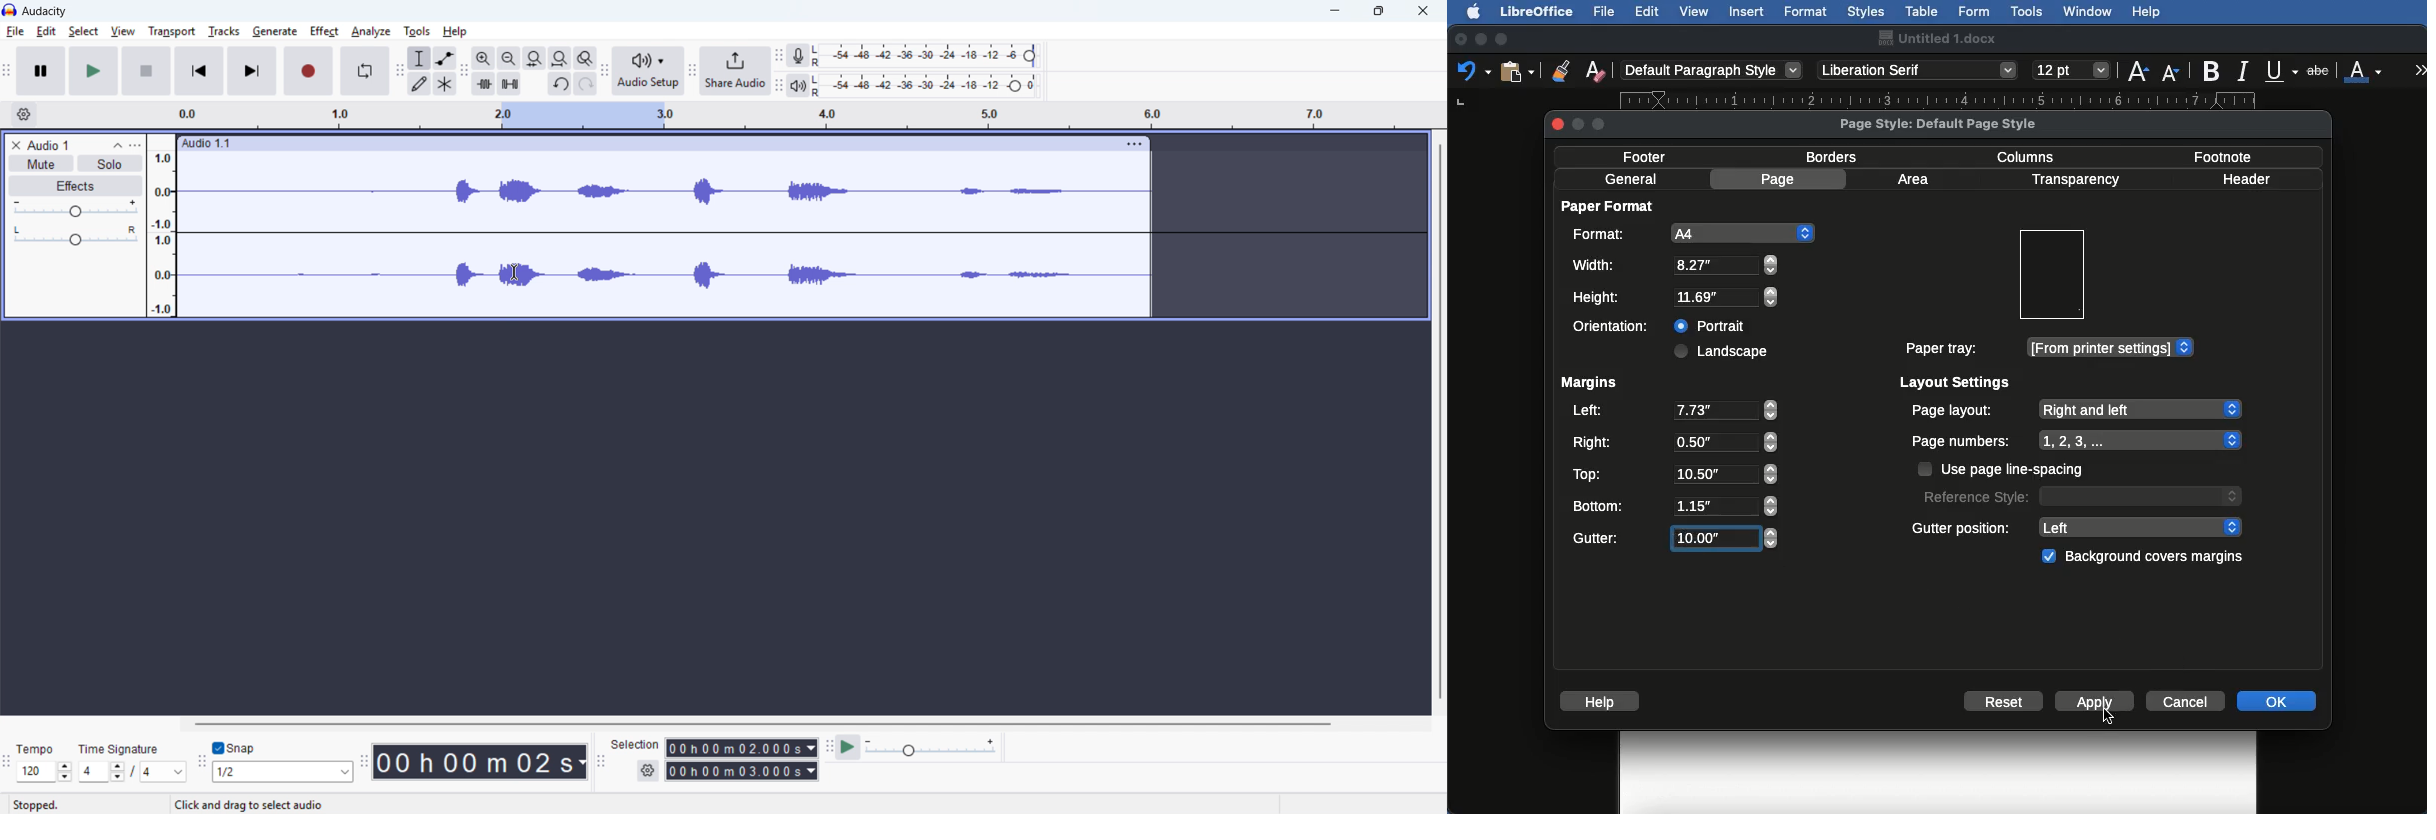  Describe the element at coordinates (849, 747) in the screenshot. I see `Play at speed ` at that location.